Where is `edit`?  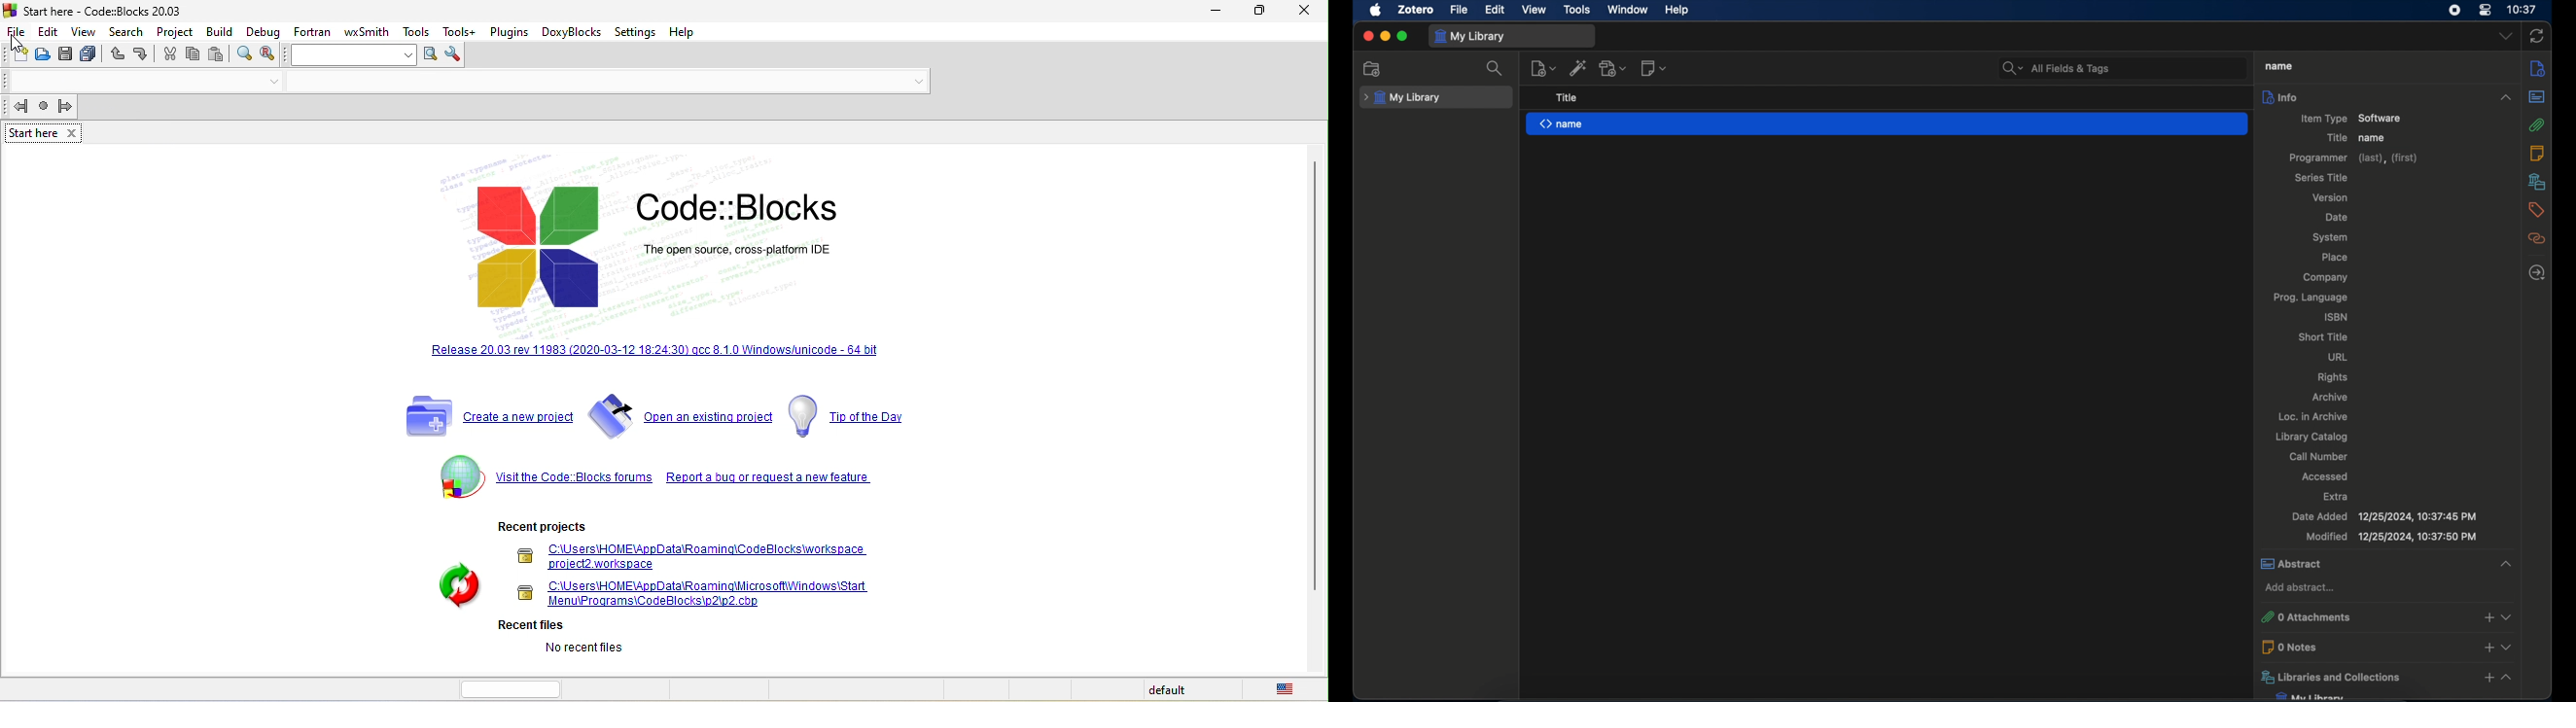 edit is located at coordinates (49, 30).